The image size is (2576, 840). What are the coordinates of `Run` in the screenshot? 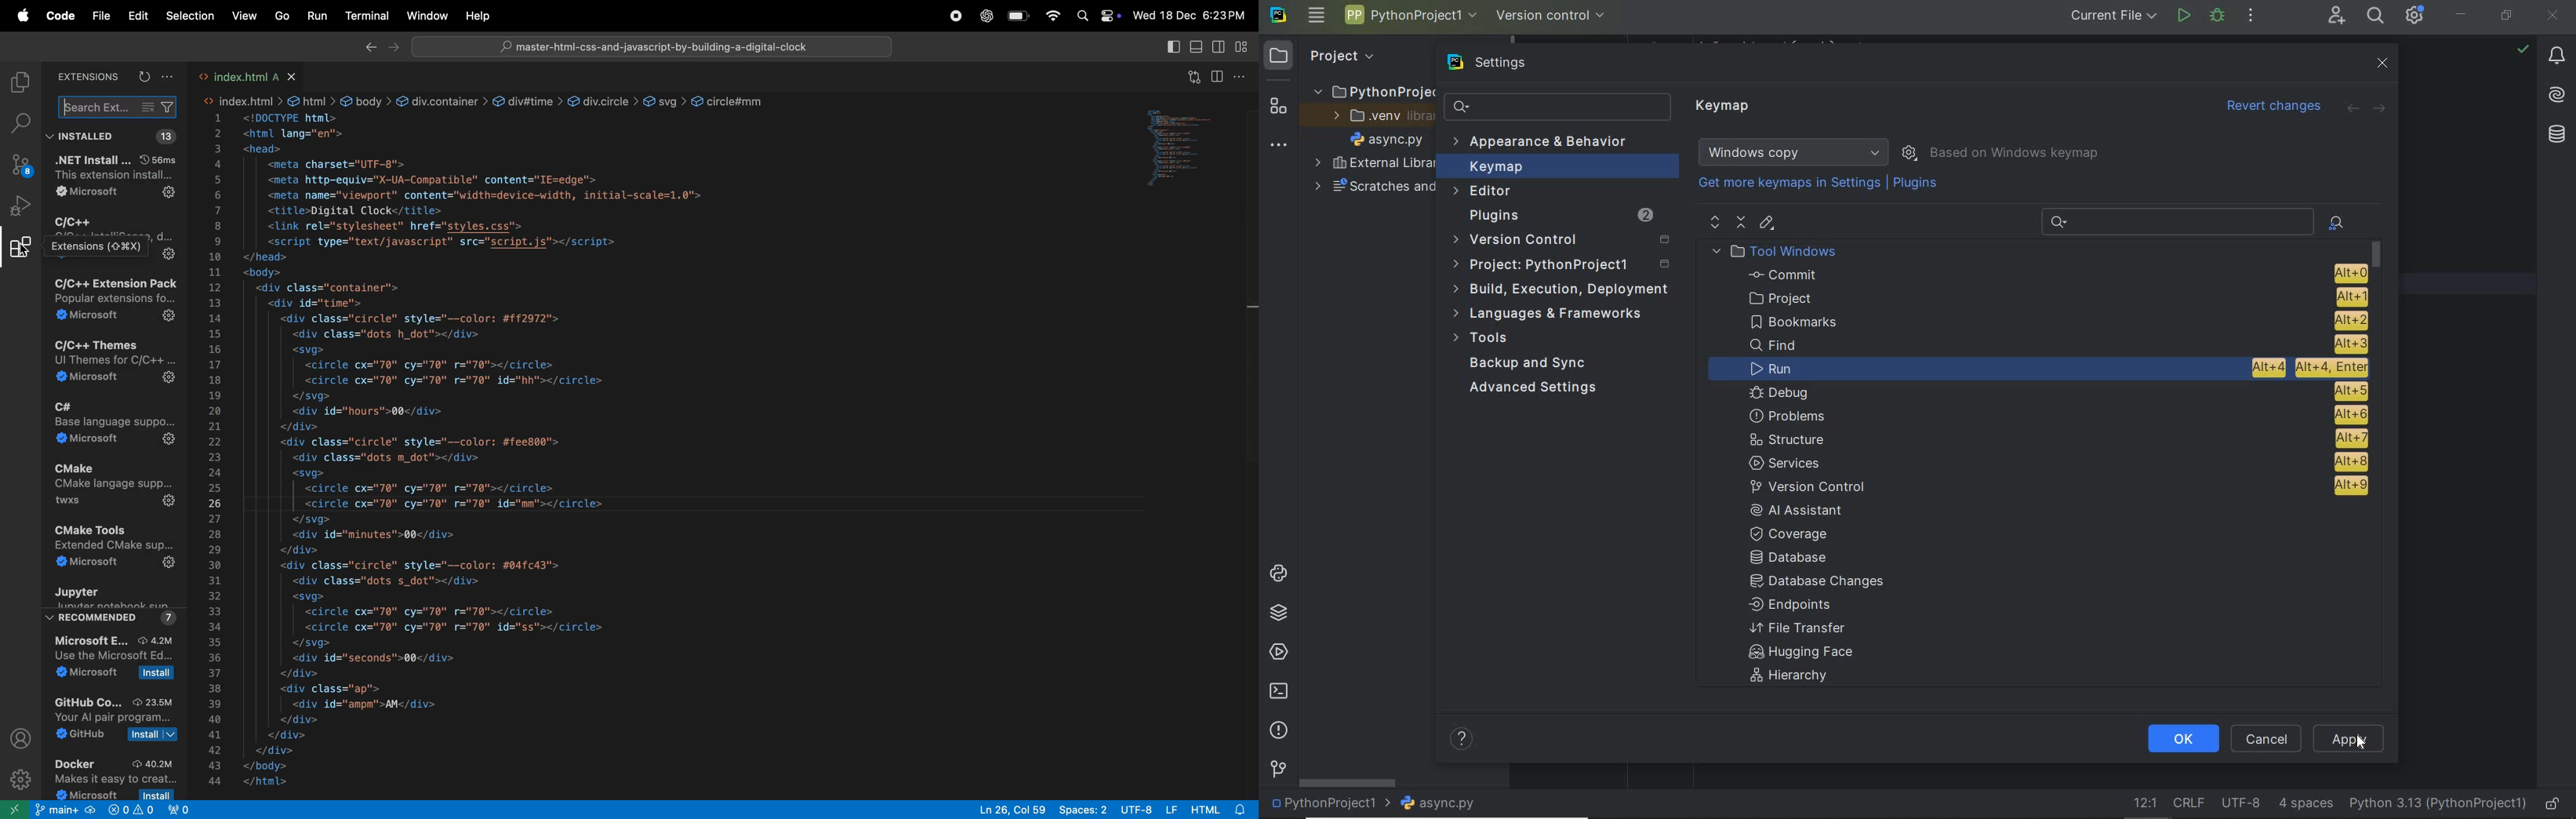 It's located at (2059, 367).